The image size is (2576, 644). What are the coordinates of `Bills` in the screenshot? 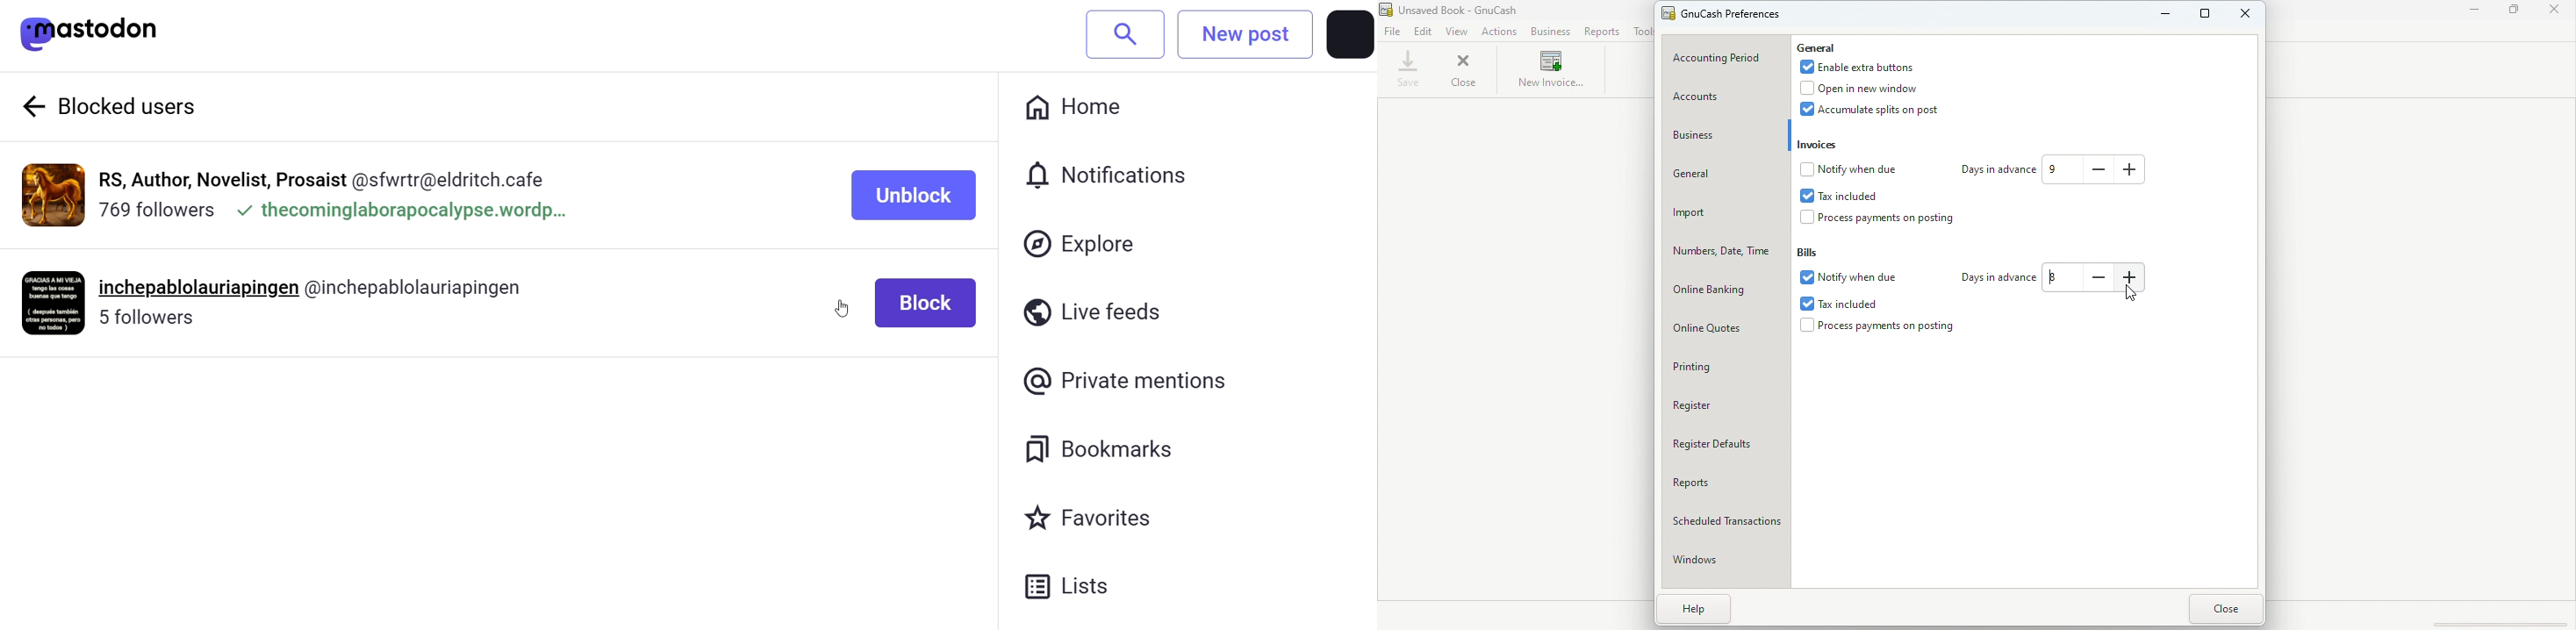 It's located at (1814, 254).